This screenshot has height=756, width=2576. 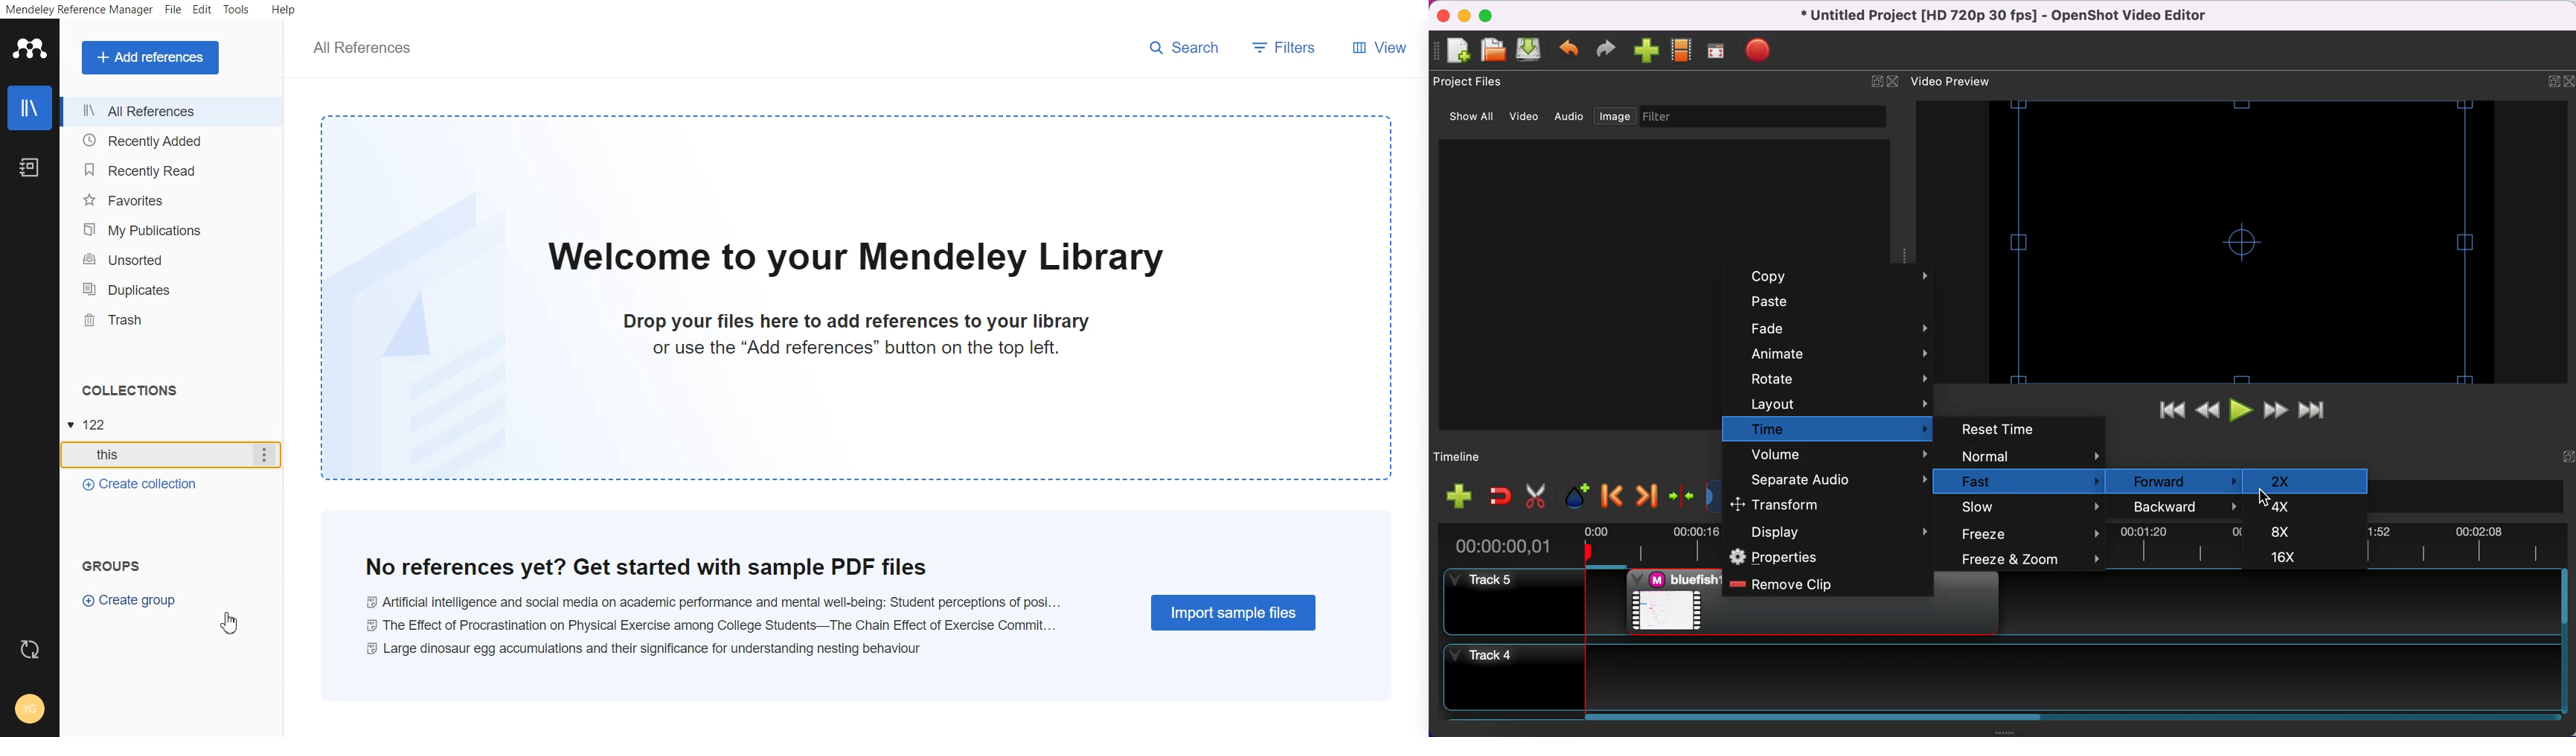 What do you see at coordinates (1821, 505) in the screenshot?
I see `transform` at bounding box center [1821, 505].